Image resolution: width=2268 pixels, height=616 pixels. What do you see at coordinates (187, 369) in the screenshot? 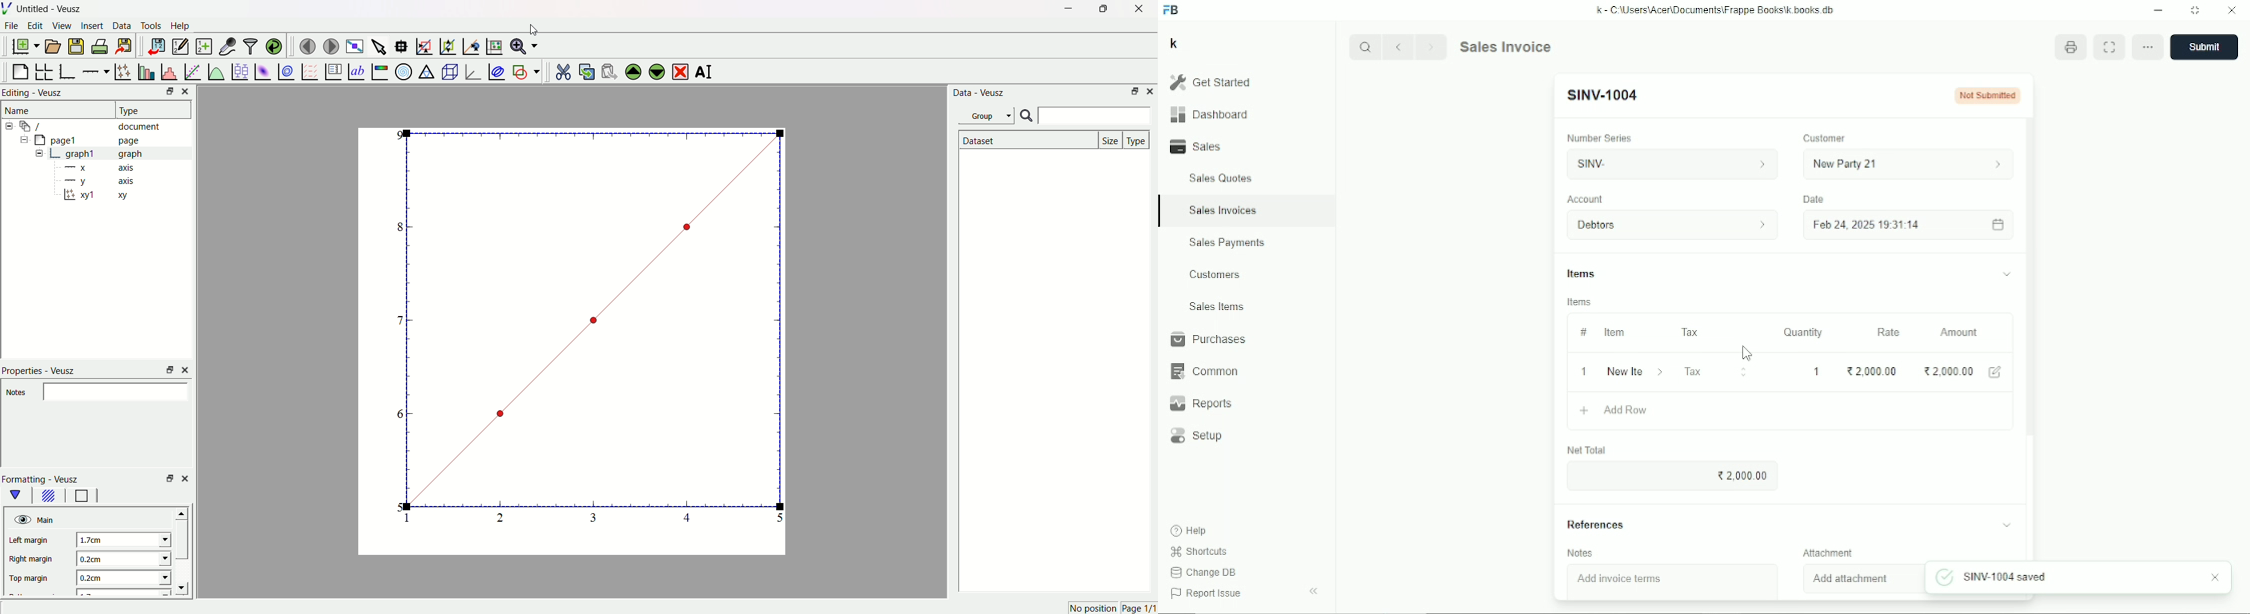
I see `close` at bounding box center [187, 369].